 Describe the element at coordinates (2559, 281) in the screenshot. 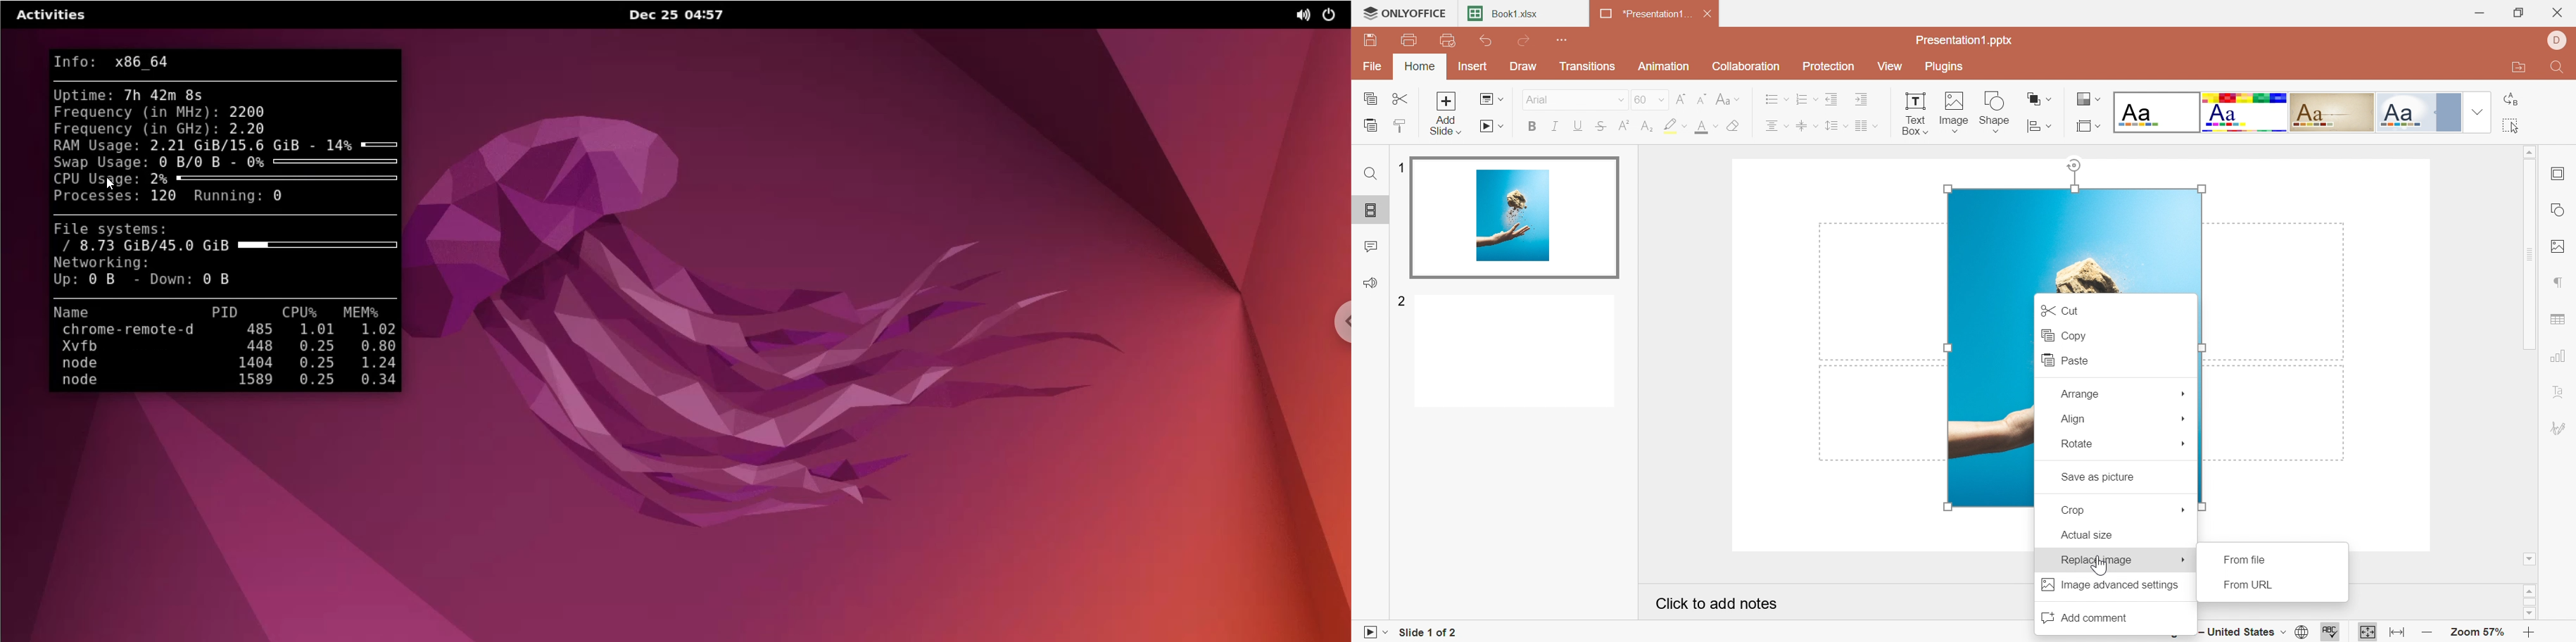

I see `paragraph settings` at that location.